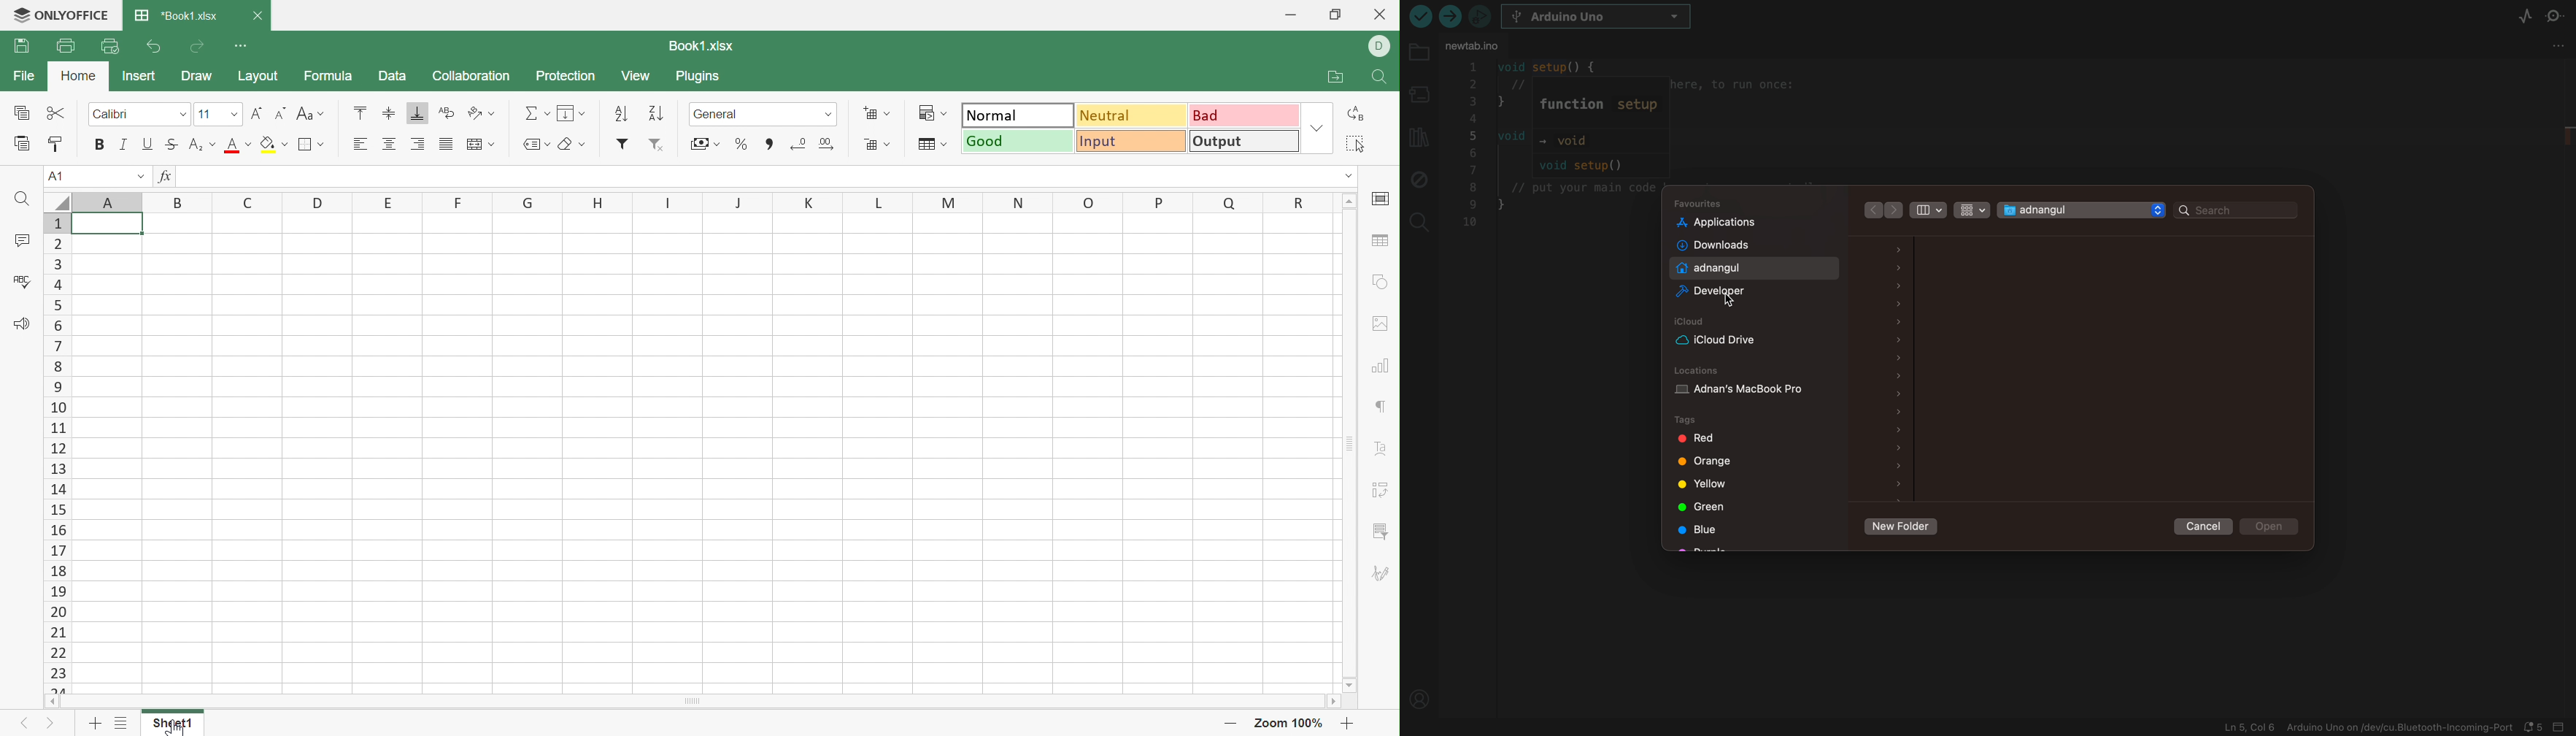 This screenshot has height=756, width=2576. Describe the element at coordinates (276, 144) in the screenshot. I see `Fill color` at that location.